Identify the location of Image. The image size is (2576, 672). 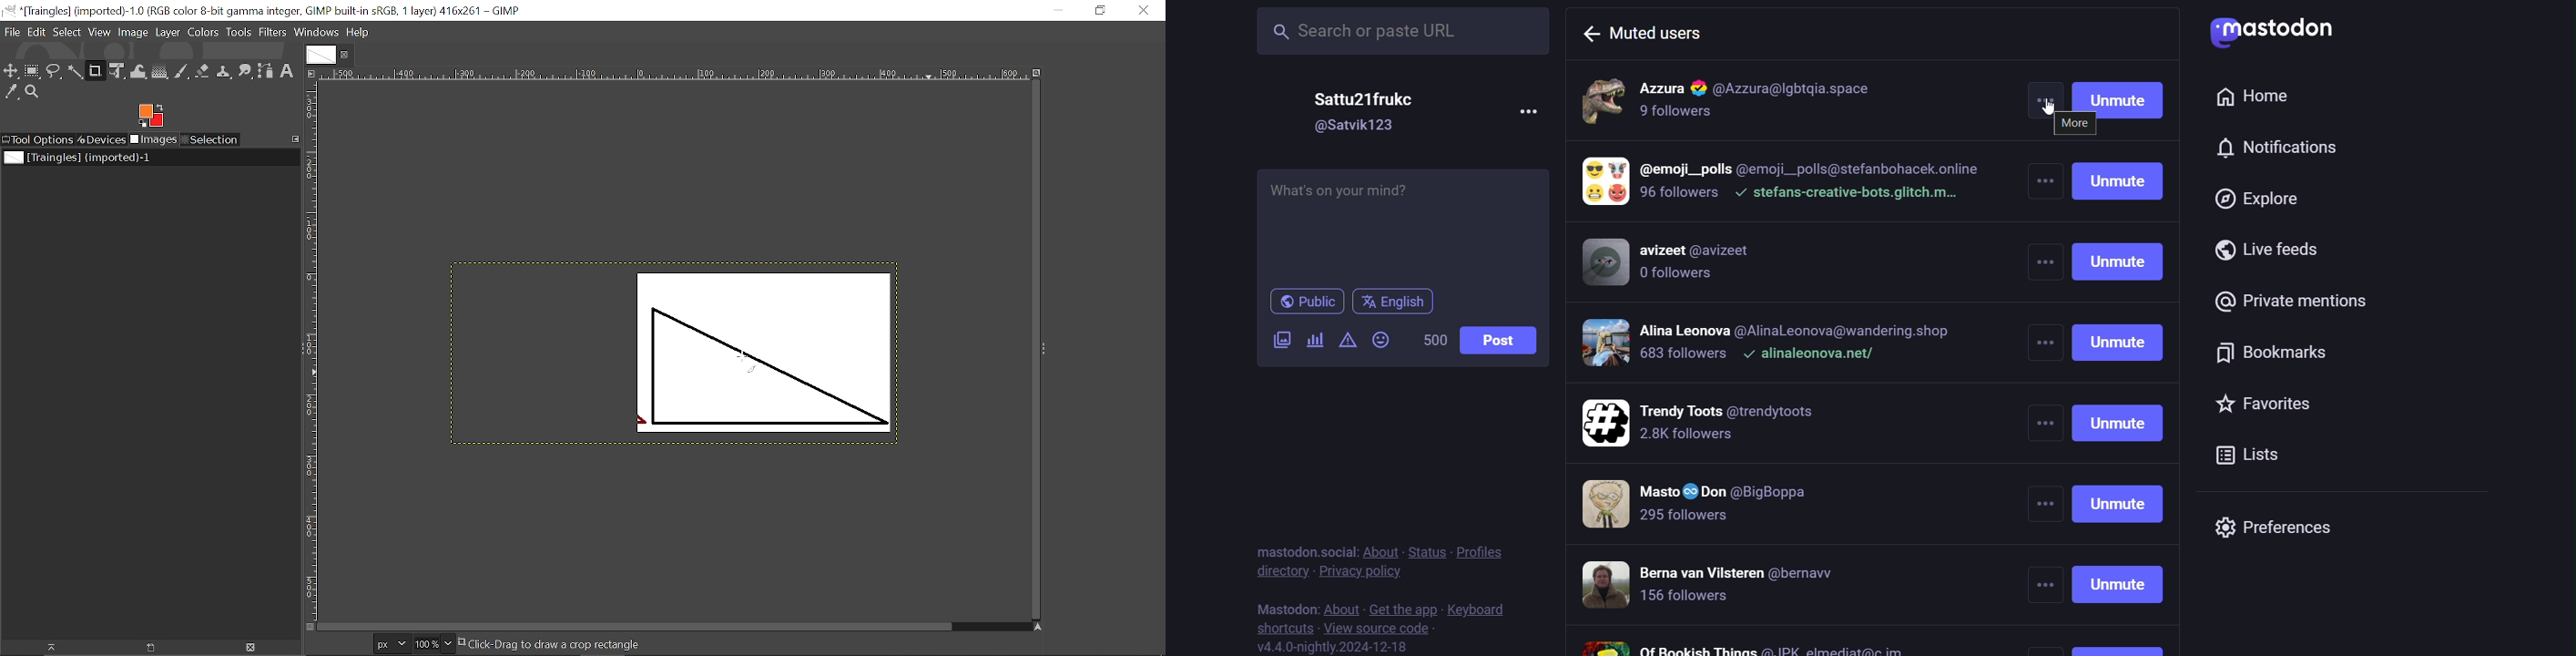
(132, 33).